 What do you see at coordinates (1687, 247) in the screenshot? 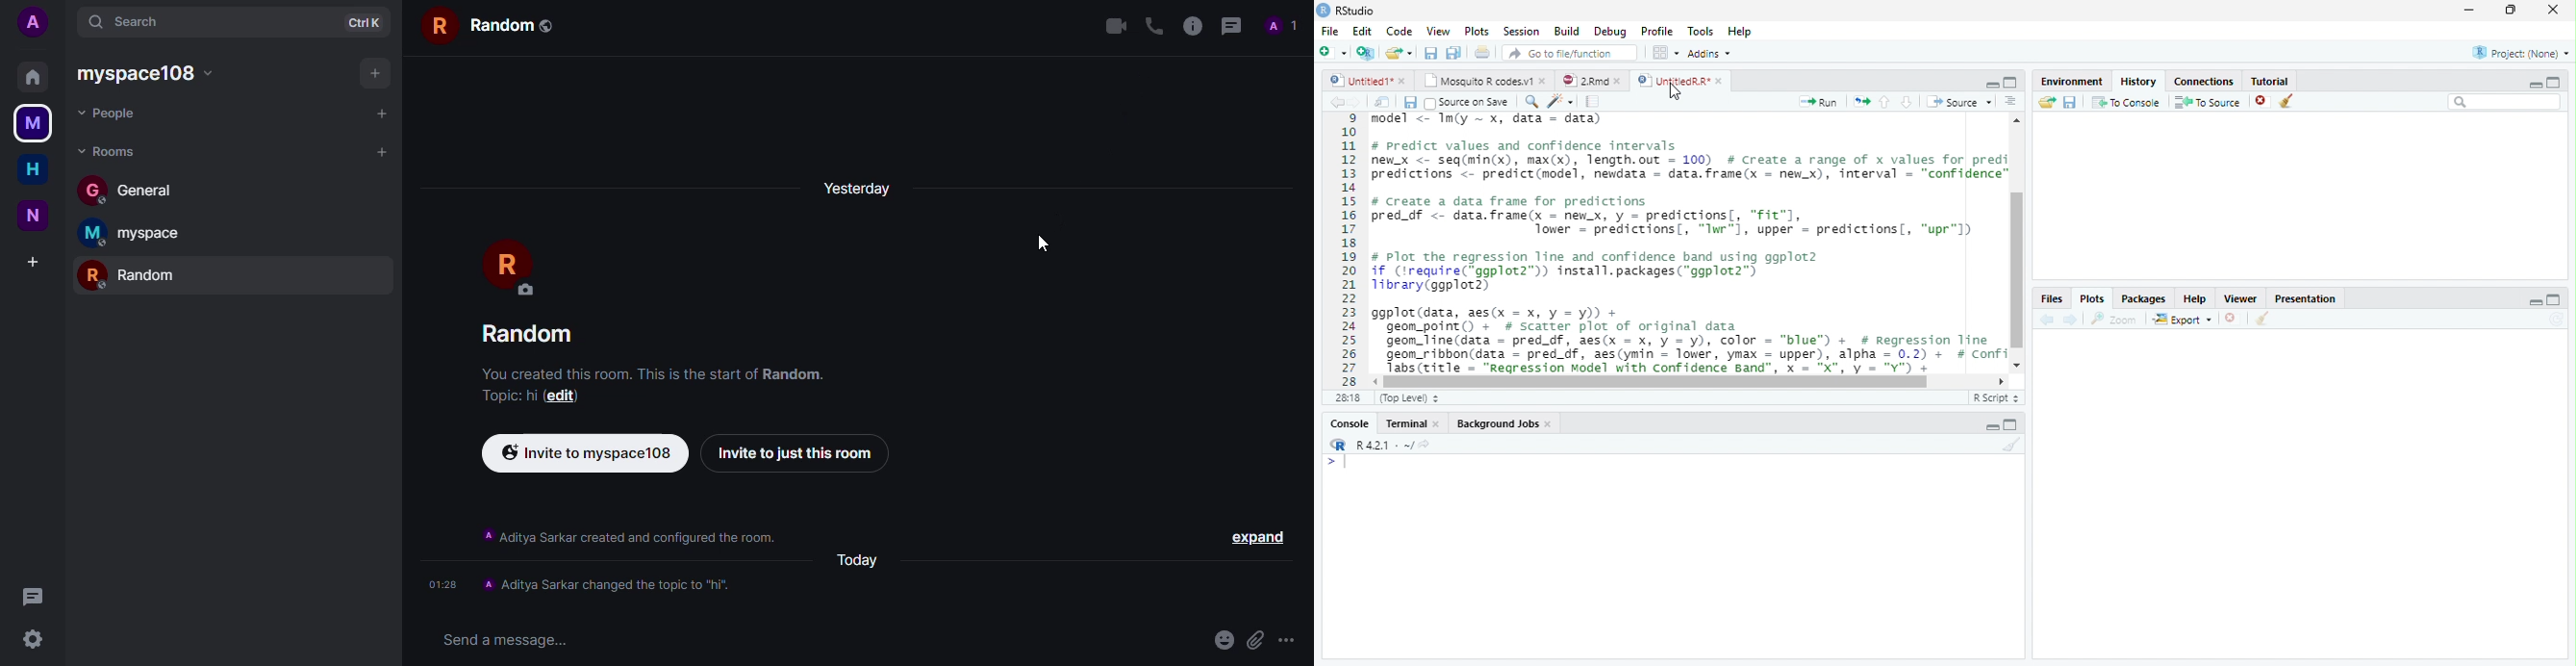
I see `#predict values and confidence intervalsew_x <- seq(min(x), max(x), length.out = 100) # Create a range of x values for prediredictions <- predict(model, newdata = data.frame(x = new_x), interval = “confidence”/ Create a data frame for predictionsred_df <- data.frame(x - newx, y = predictions[, "fit"],Tower = predictions, “Iwr"1, upper = predictions, “upr"l)Plot the regression line and confidence band using ggplot2f (irequire(*ggplot2”)) install.packages(“ggplot2”)ibrary(ggplot2)gplot (data, aes(x = x, y = y)) +geom_point() + # scatter plot of original datageon_line(data = pred_df, aes(x = x, y = y), color = “blue”) + # Regression Tinegeom_ribbon(data = pred_df, aes(ymin = lower, ymax = upper), alpha = 0.2) + # ConfiTabs(title = “Regression Model with Confidence Band", x = "X", y = "Y") +SESS(LITIE = WN -` at bounding box center [1687, 247].